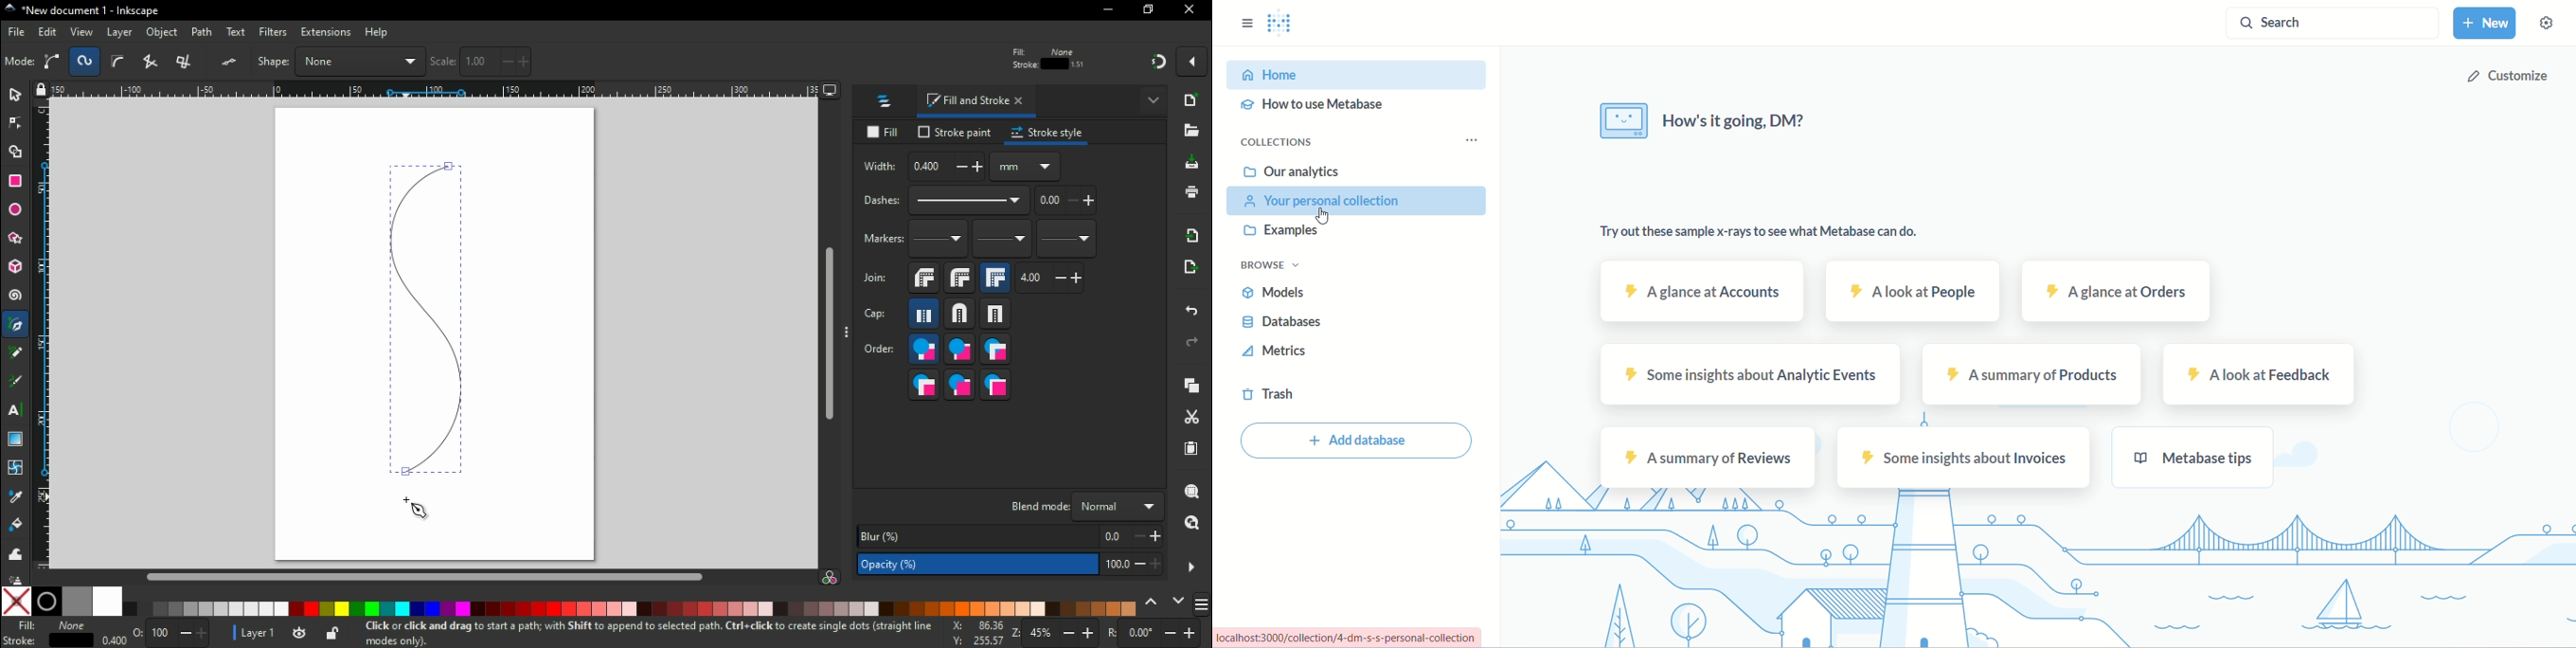  What do you see at coordinates (946, 205) in the screenshot?
I see `dashes` at bounding box center [946, 205].